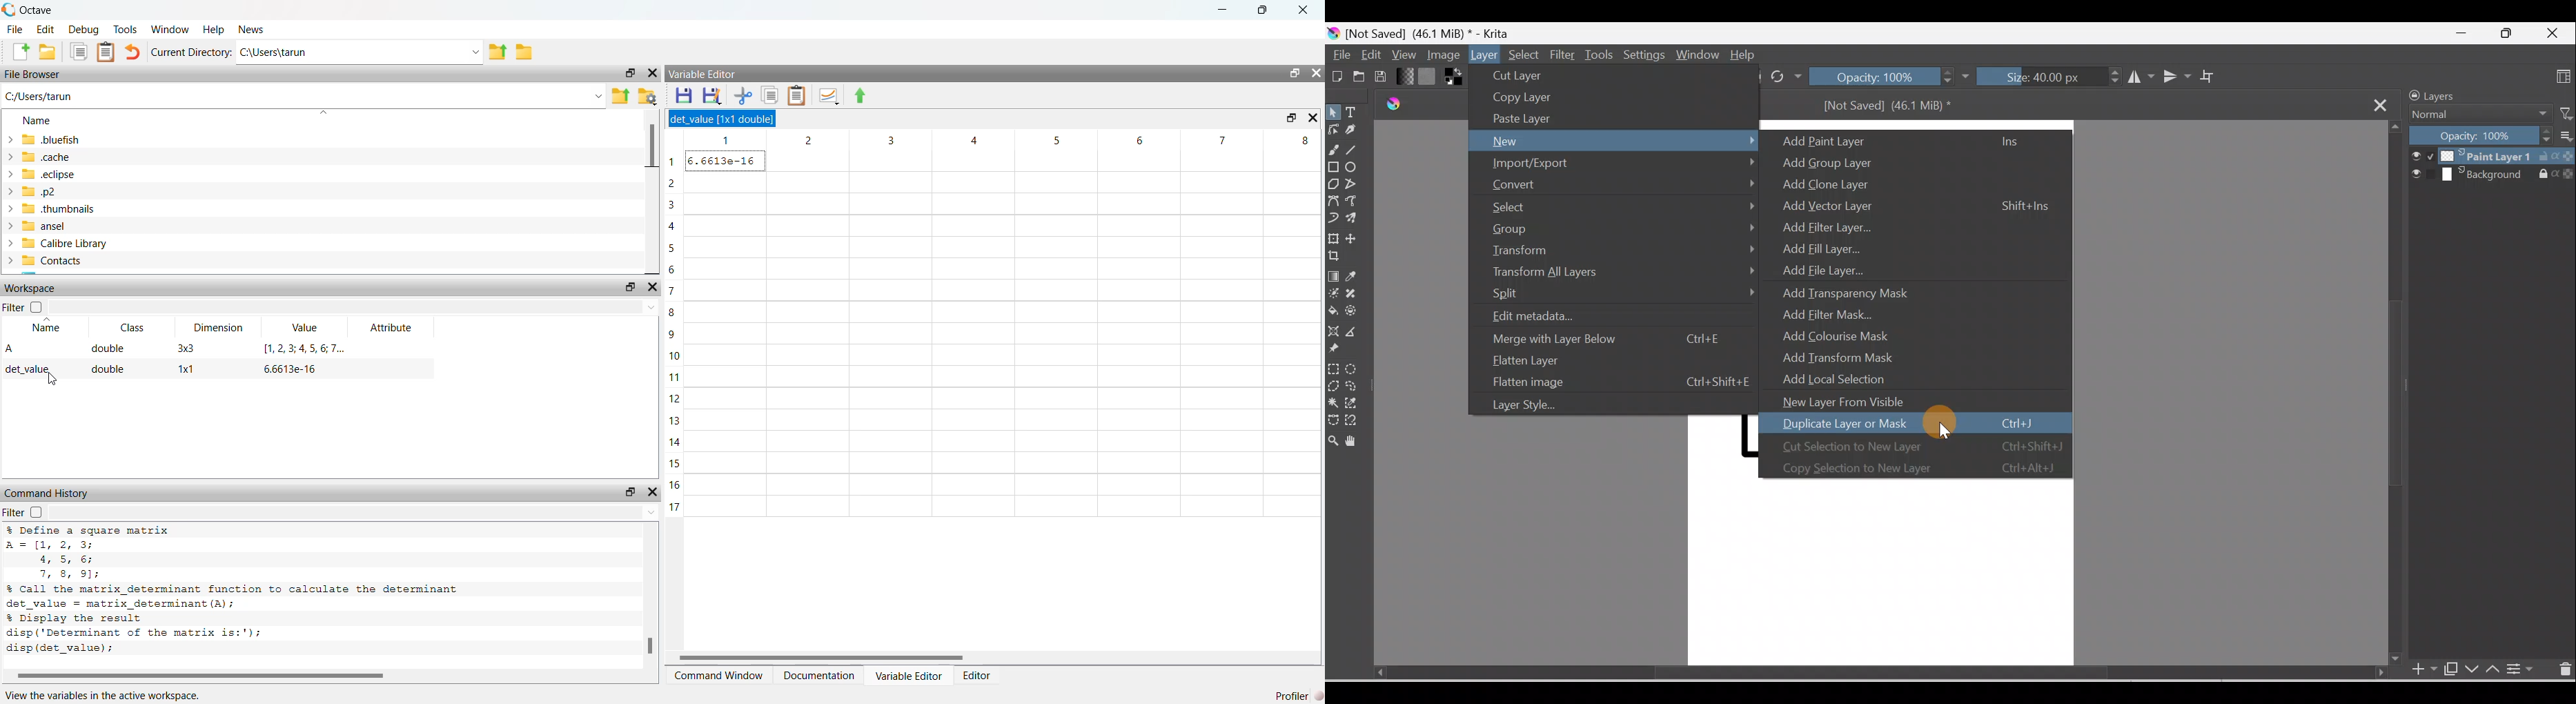 Image resolution: width=2576 pixels, height=728 pixels. What do you see at coordinates (2555, 31) in the screenshot?
I see `Close` at bounding box center [2555, 31].